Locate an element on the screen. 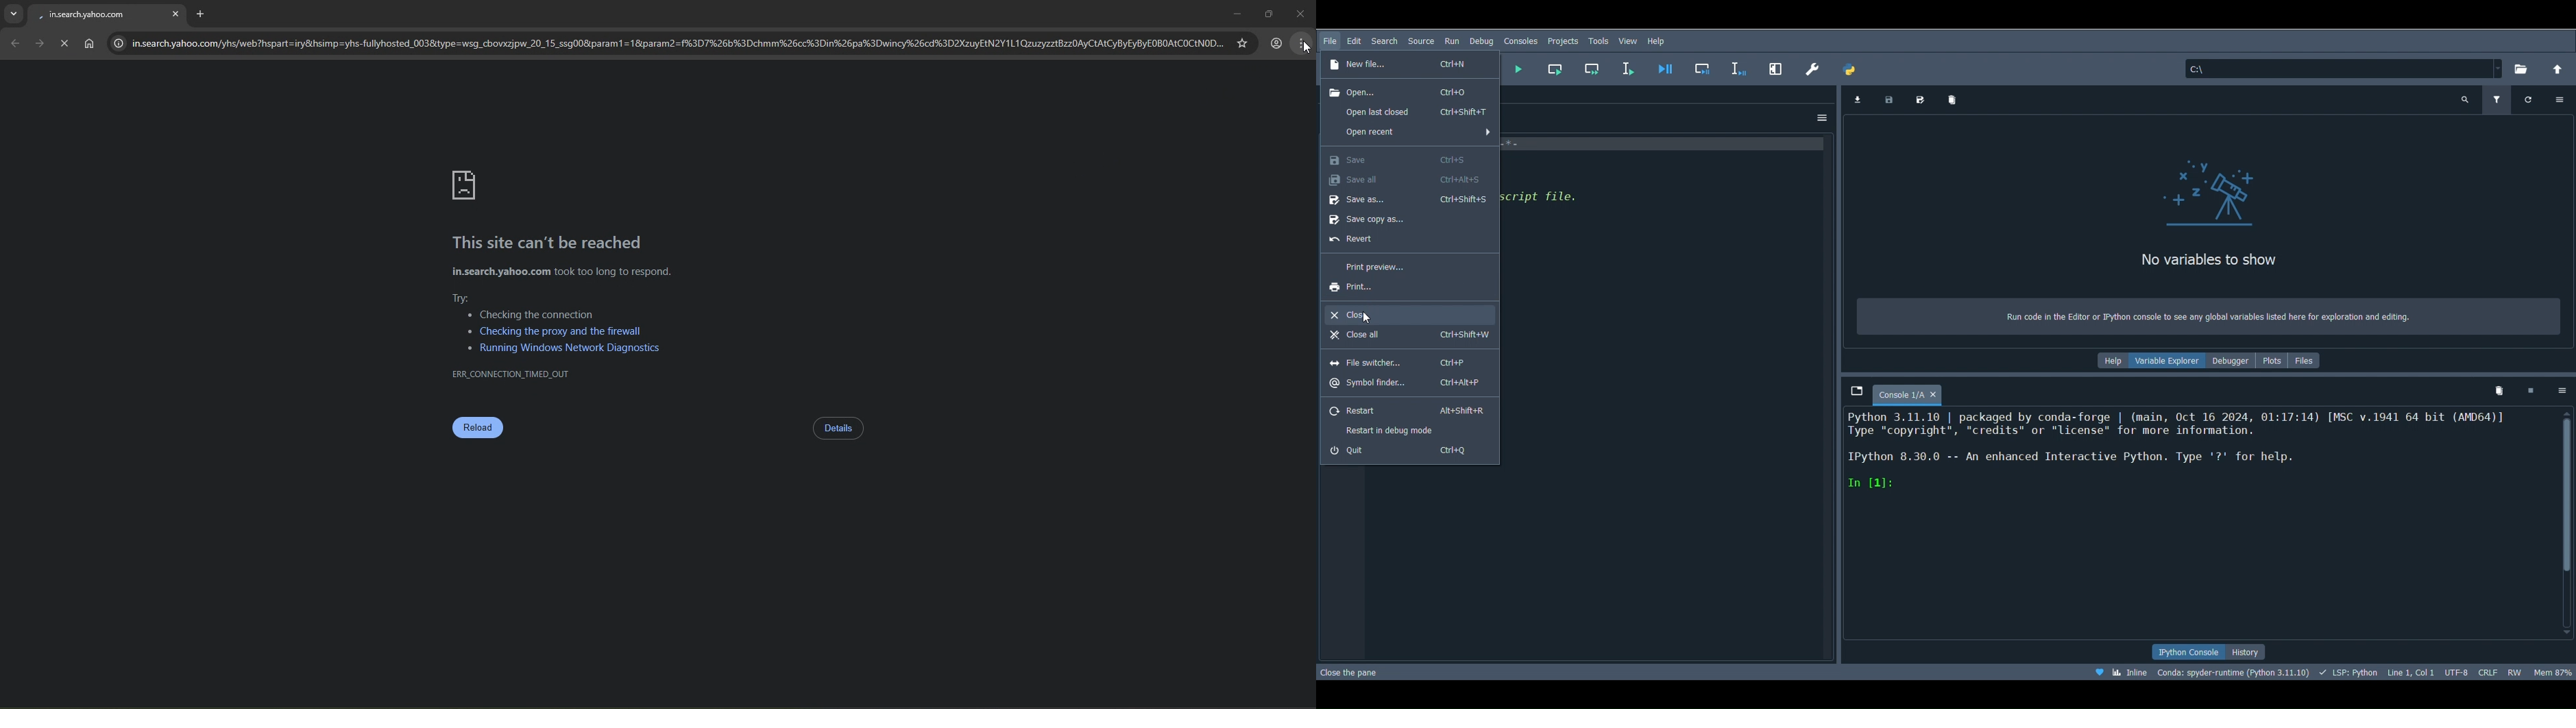 This screenshot has height=728, width=2576. Run file (F5) is located at coordinates (1516, 66).